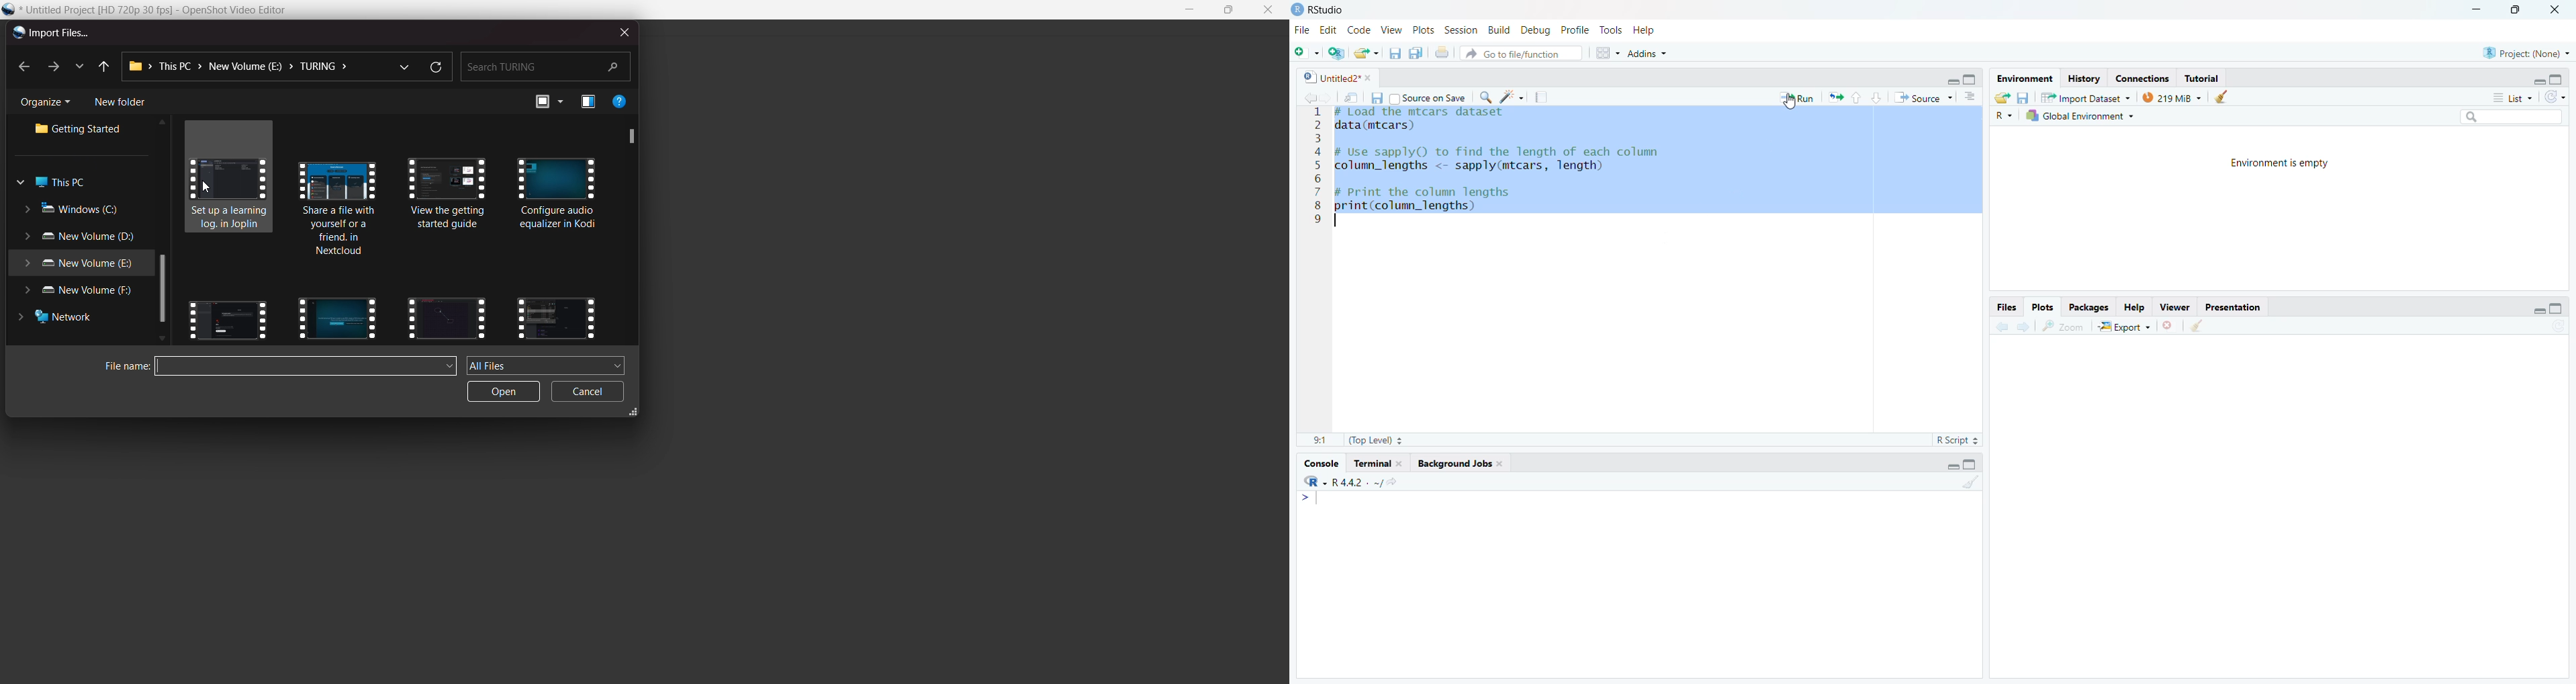  I want to click on Hide, so click(1952, 79).